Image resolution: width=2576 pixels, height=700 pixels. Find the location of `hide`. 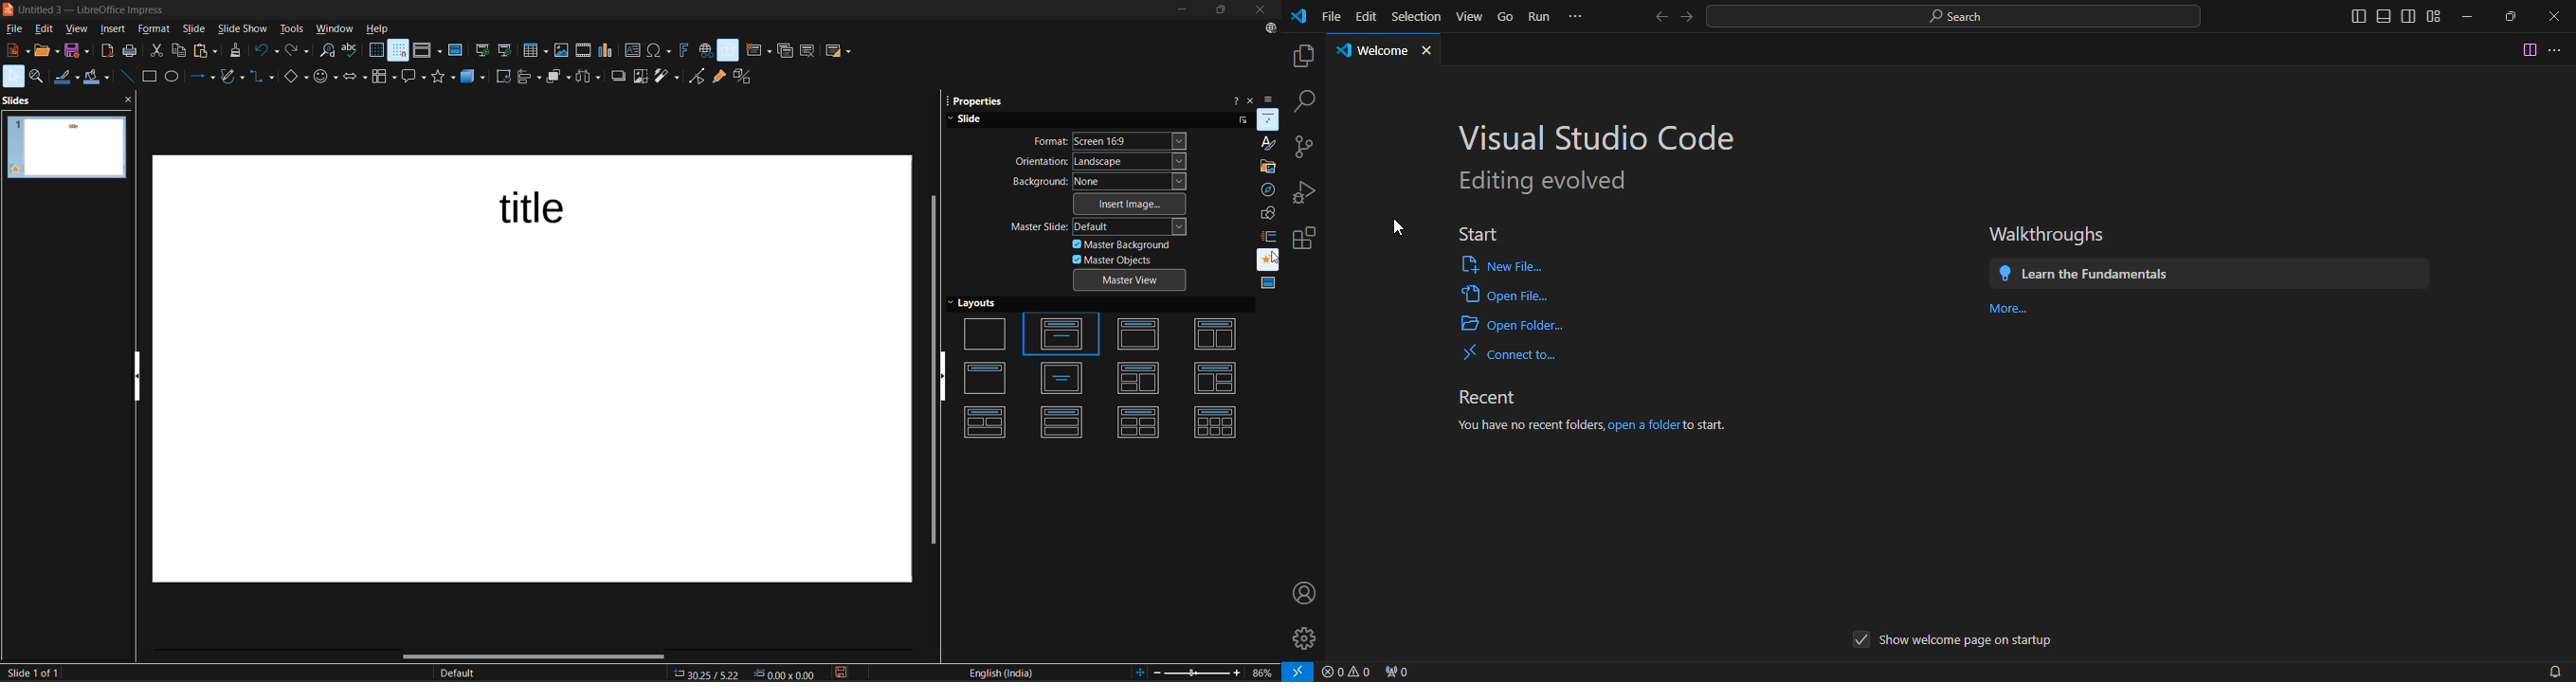

hide is located at coordinates (140, 376).